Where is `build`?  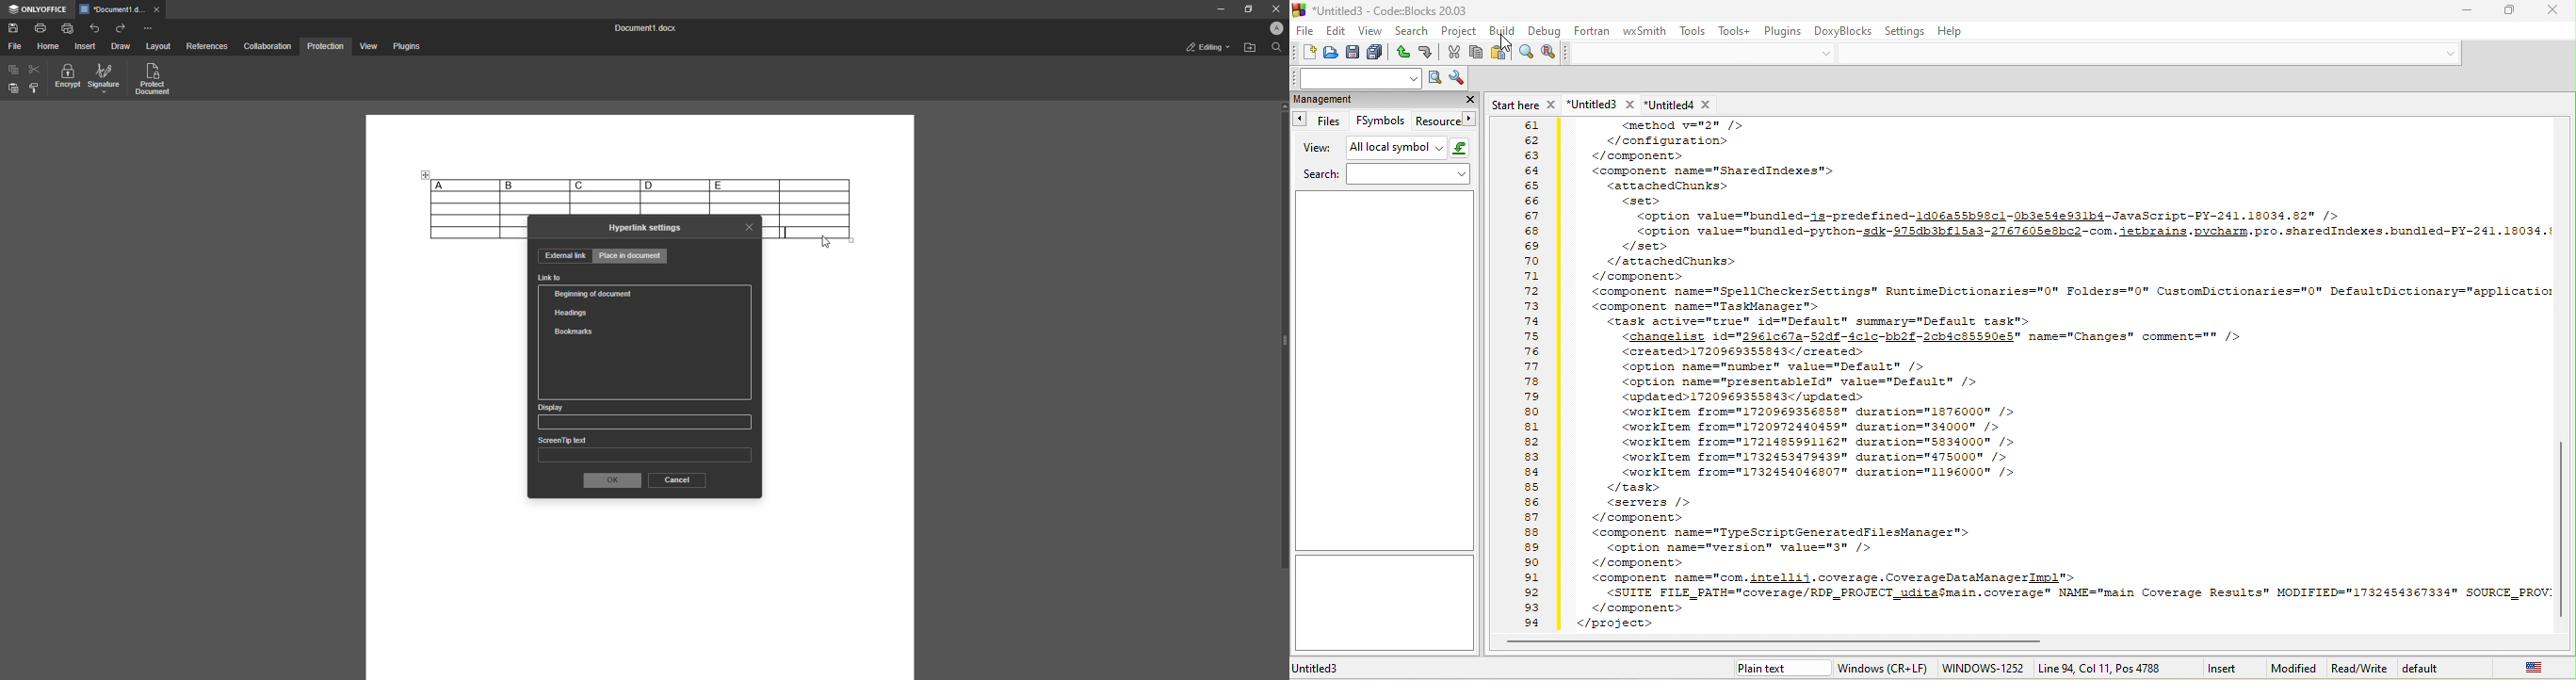 build is located at coordinates (1499, 30).